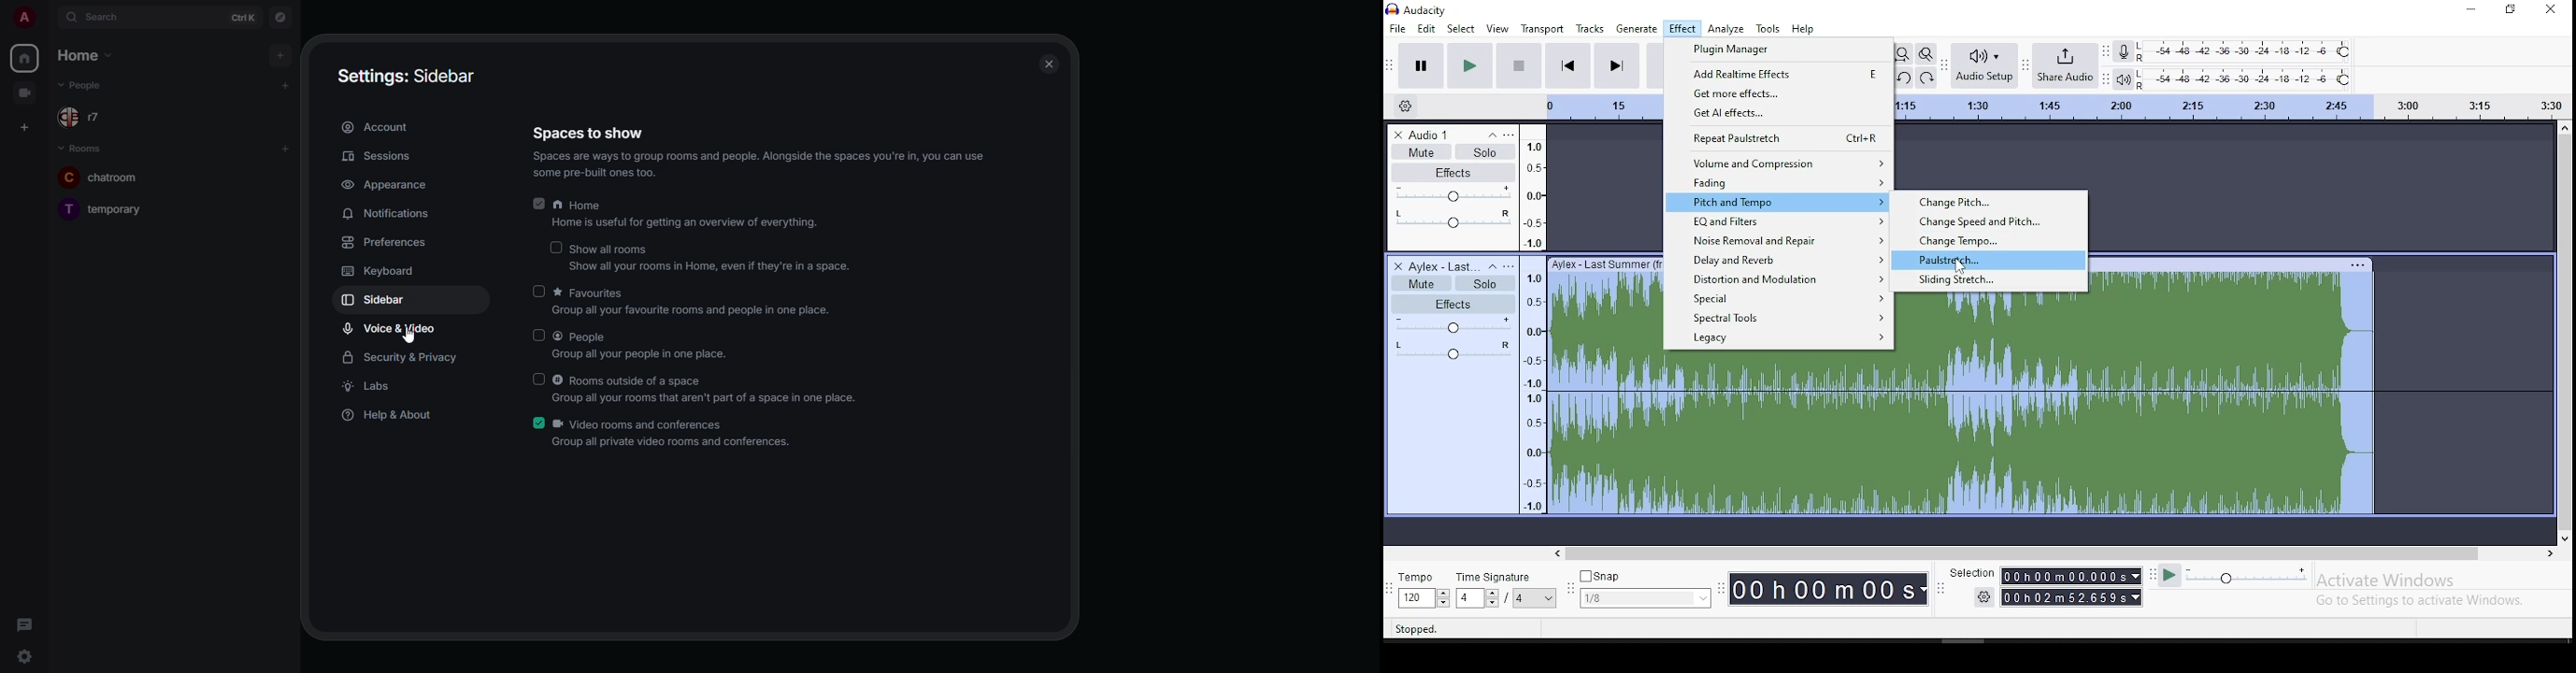 The image size is (2576, 700). I want to click on zoom toggle, so click(1926, 54).